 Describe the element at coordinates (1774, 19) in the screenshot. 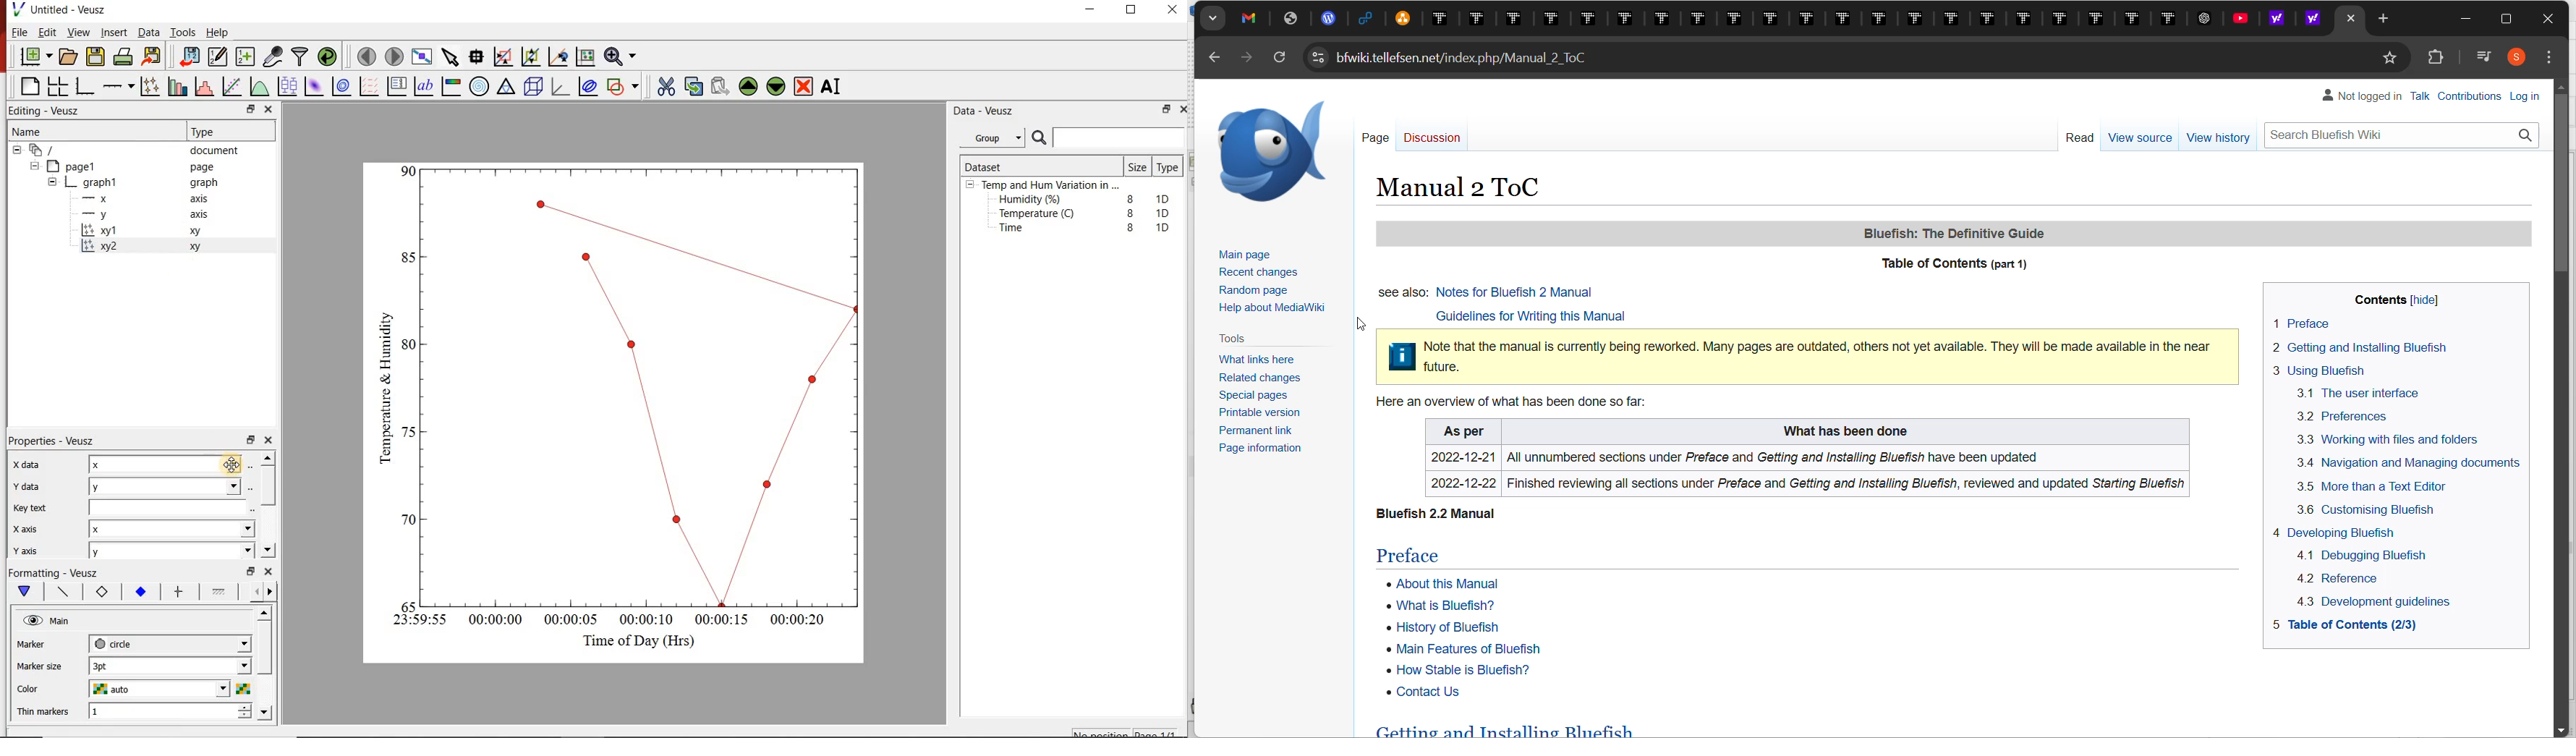

I see `existing tabs` at that location.